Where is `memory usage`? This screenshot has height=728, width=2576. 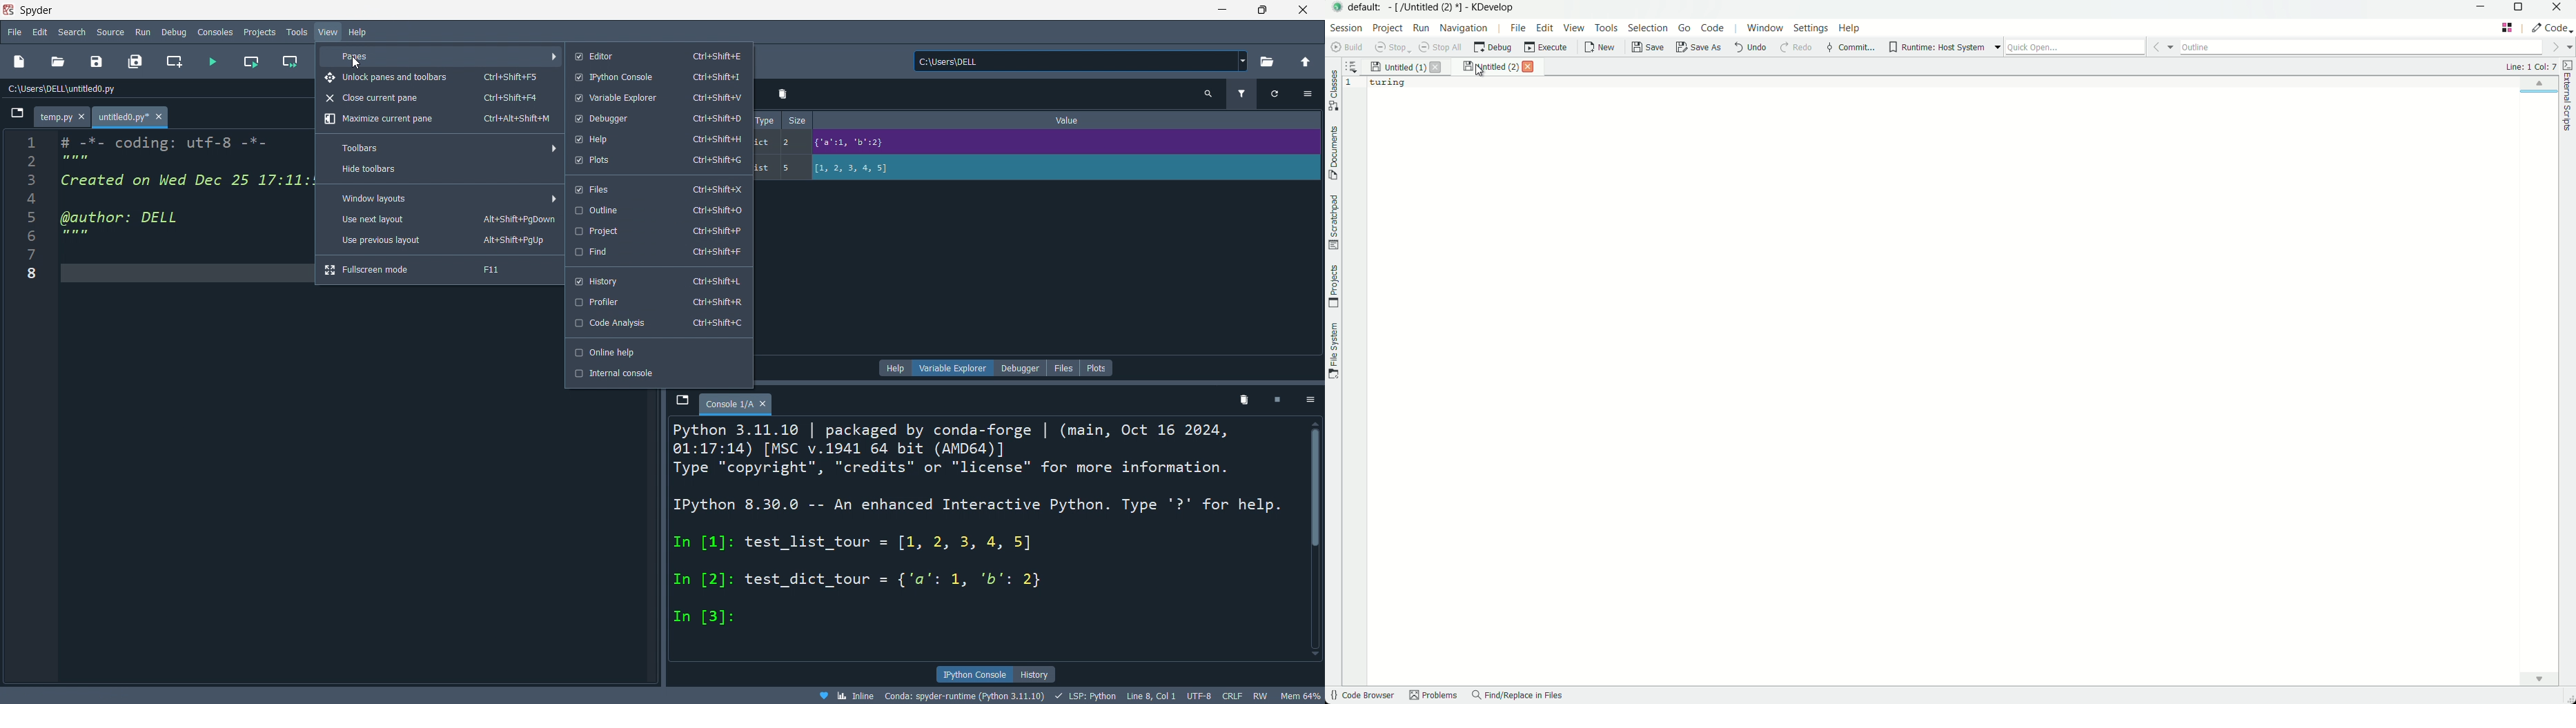 memory usage is located at coordinates (1300, 696).